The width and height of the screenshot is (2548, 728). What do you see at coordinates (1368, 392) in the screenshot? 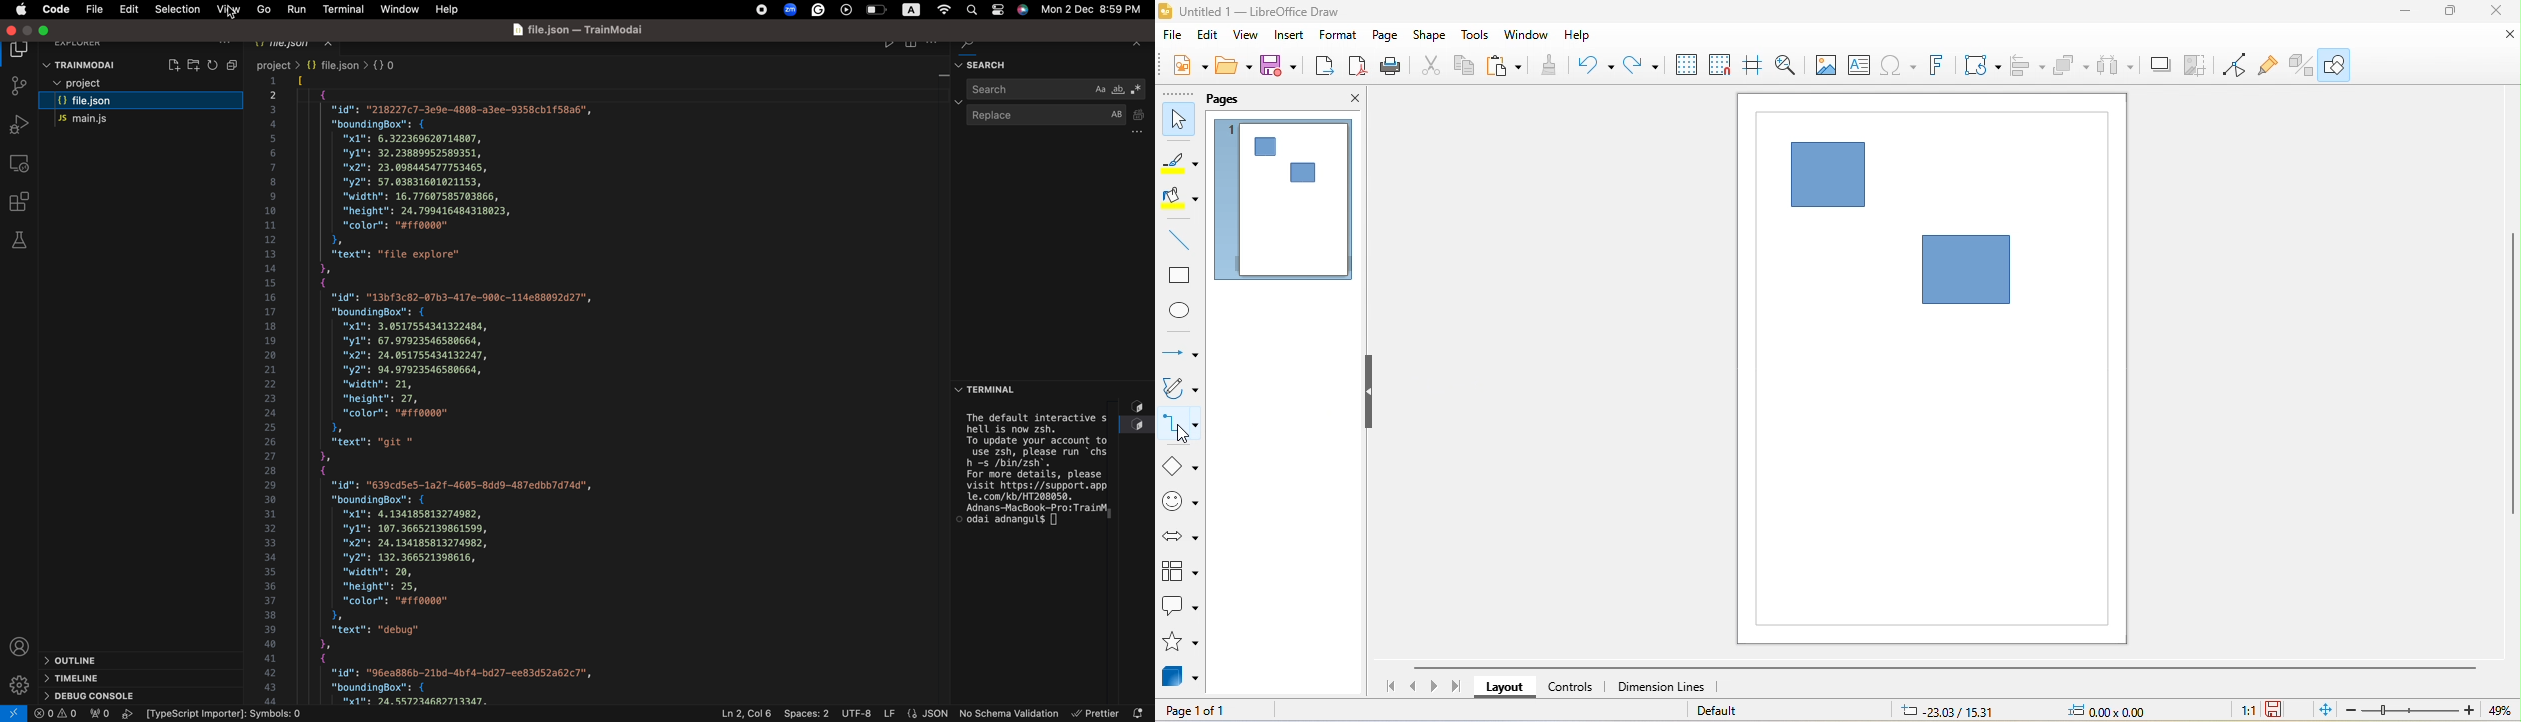
I see `hide` at bounding box center [1368, 392].